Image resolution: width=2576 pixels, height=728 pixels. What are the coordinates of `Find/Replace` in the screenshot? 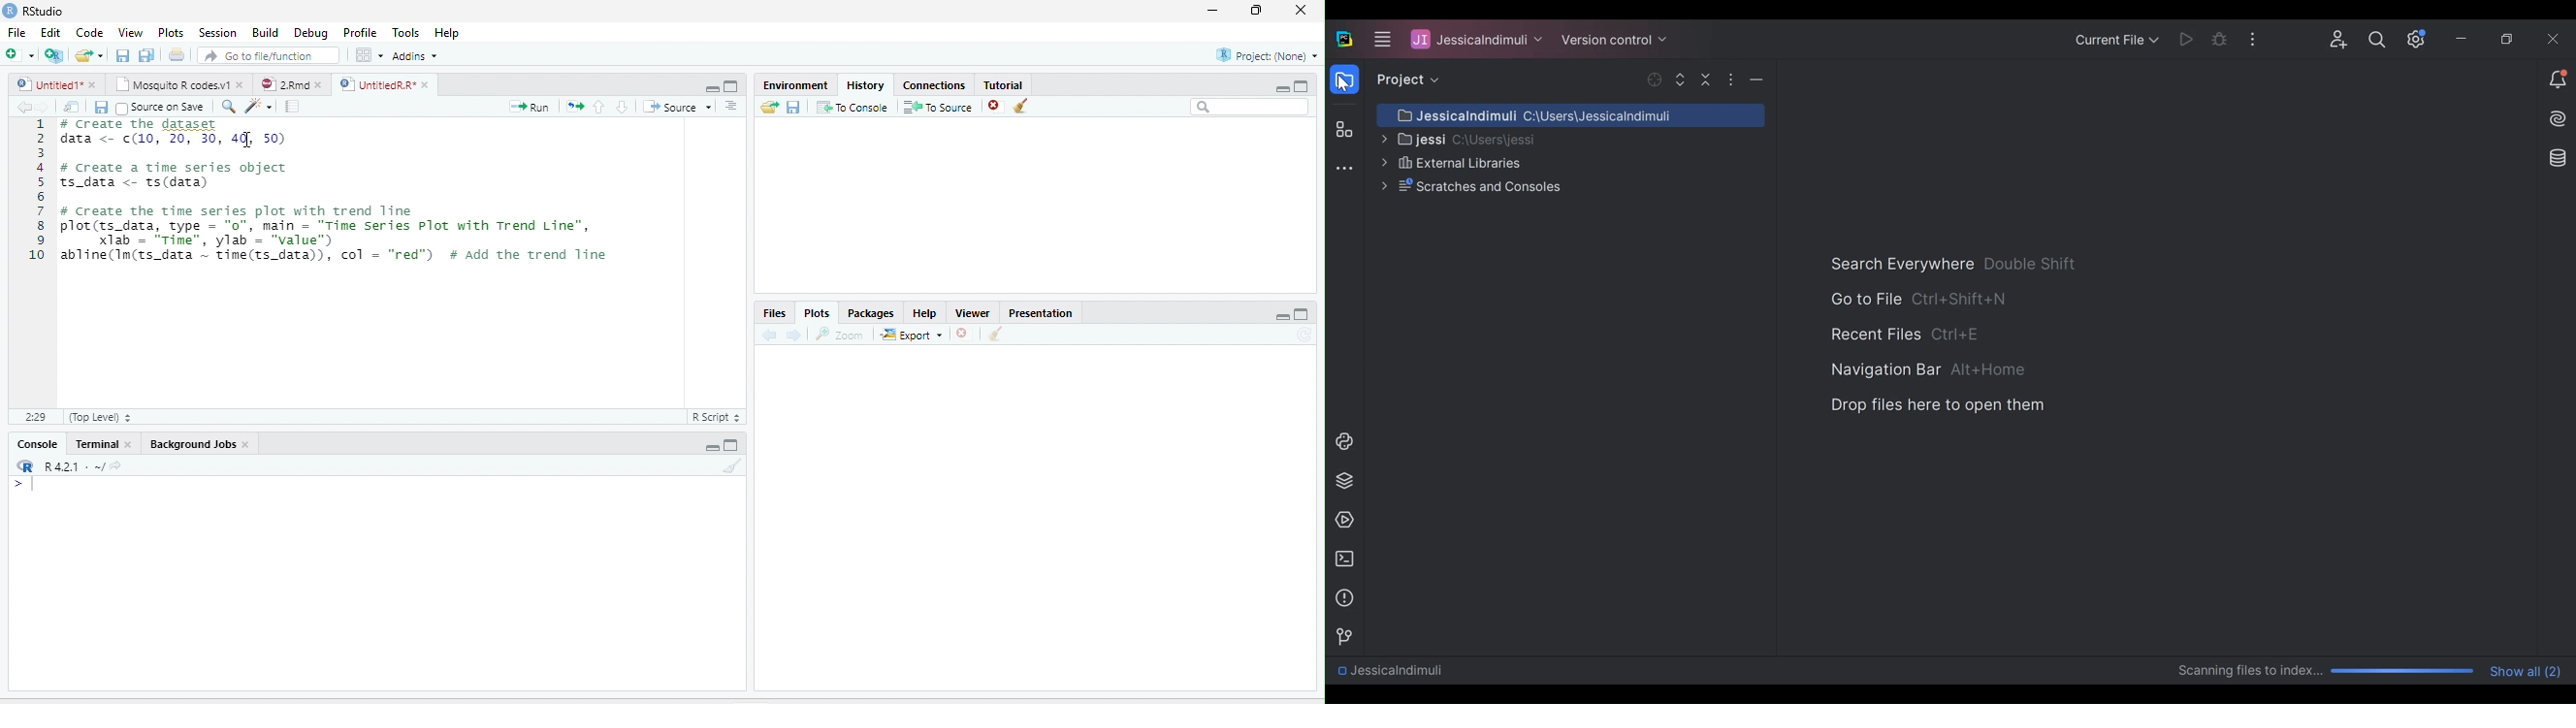 It's located at (229, 107).